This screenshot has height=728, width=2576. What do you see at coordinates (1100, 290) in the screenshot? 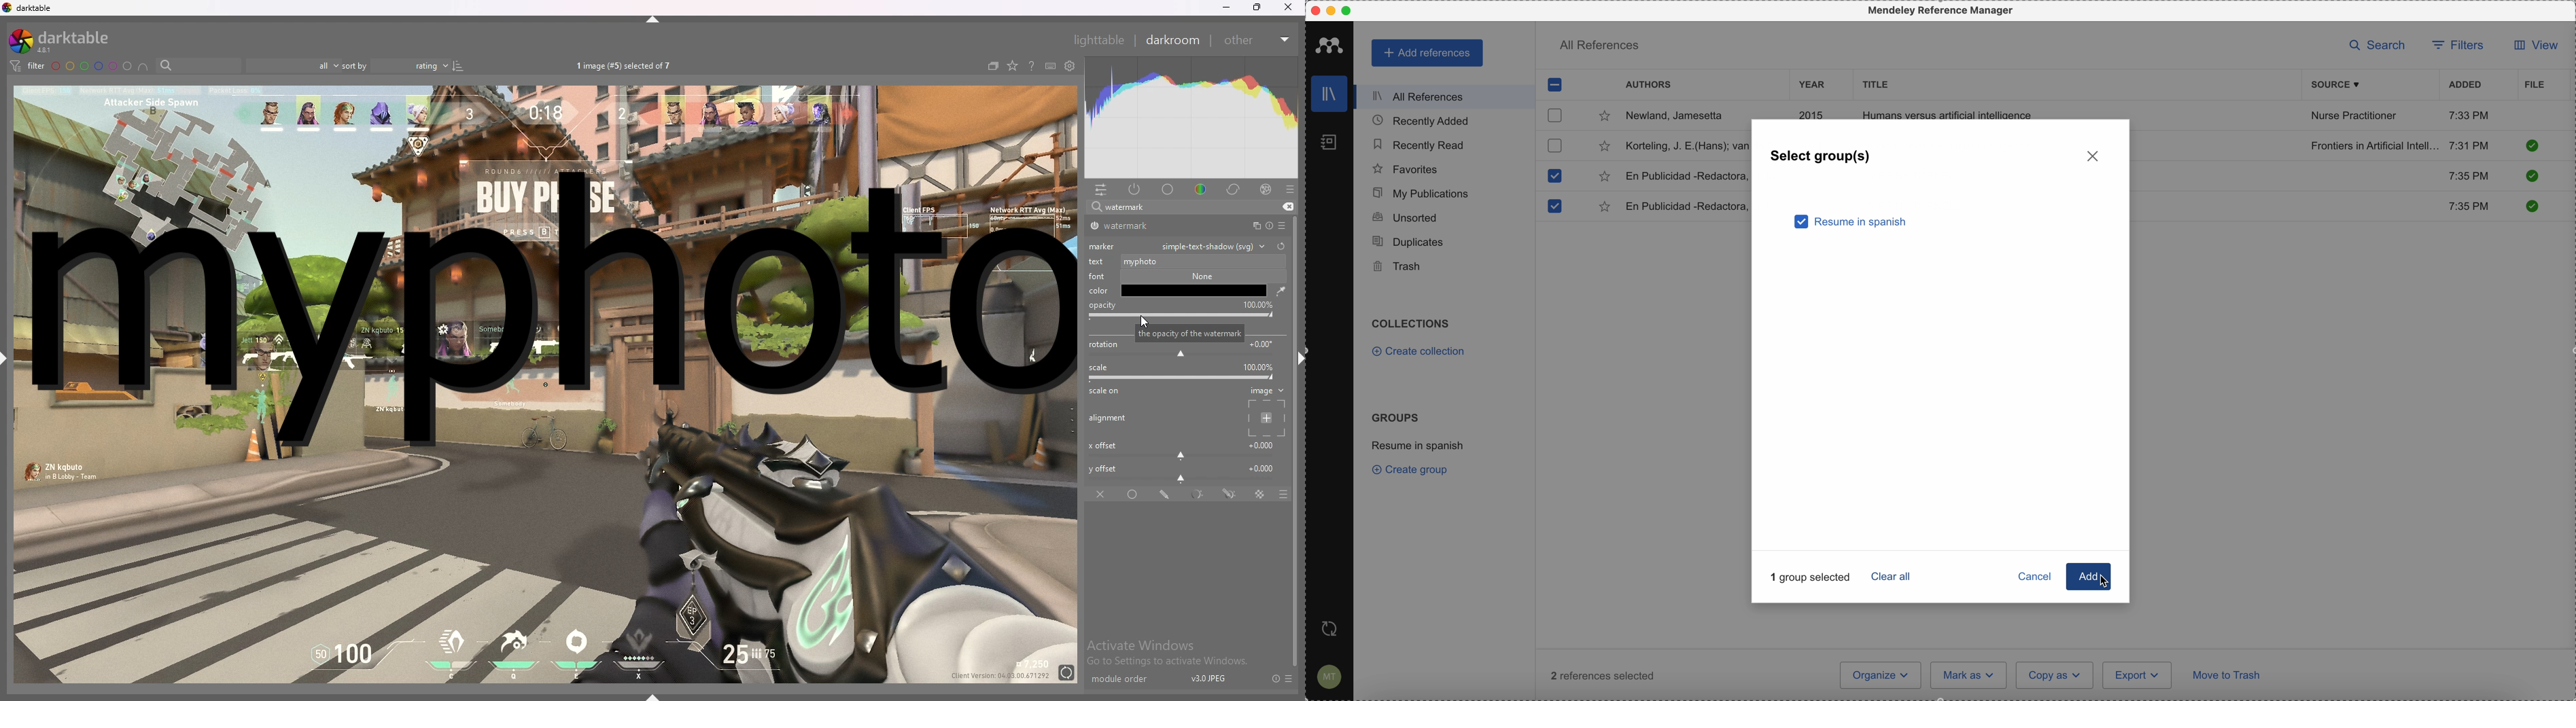
I see `color` at bounding box center [1100, 290].